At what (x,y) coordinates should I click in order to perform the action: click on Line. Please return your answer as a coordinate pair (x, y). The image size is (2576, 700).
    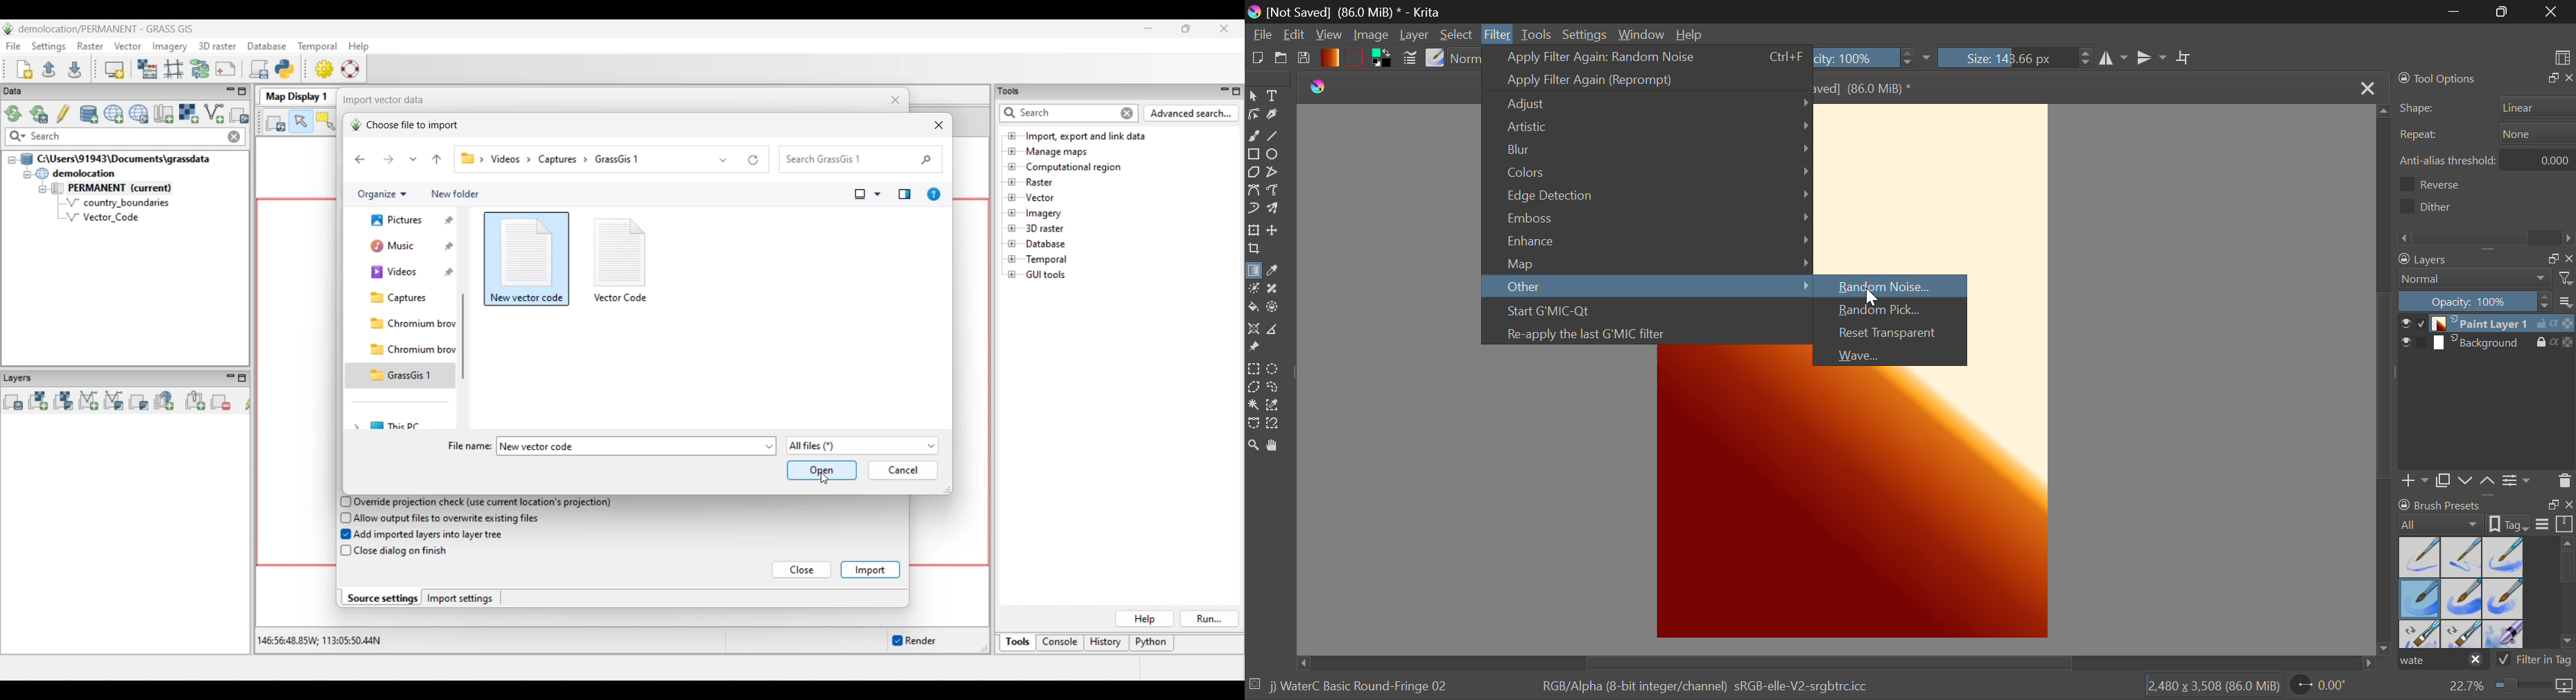
    Looking at the image, I should click on (1277, 135).